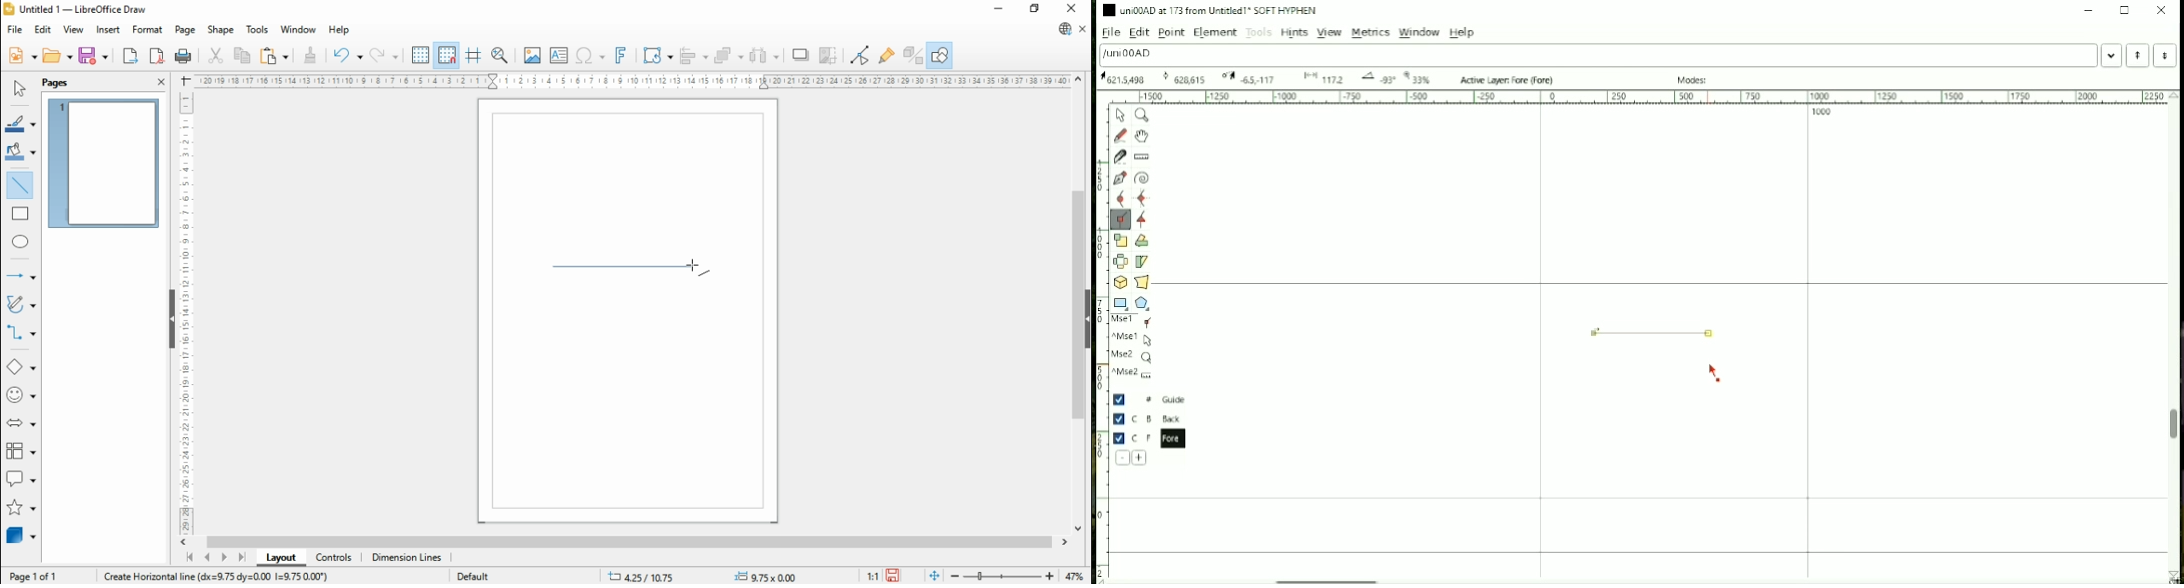  I want to click on Rotate the selection, so click(1142, 242).